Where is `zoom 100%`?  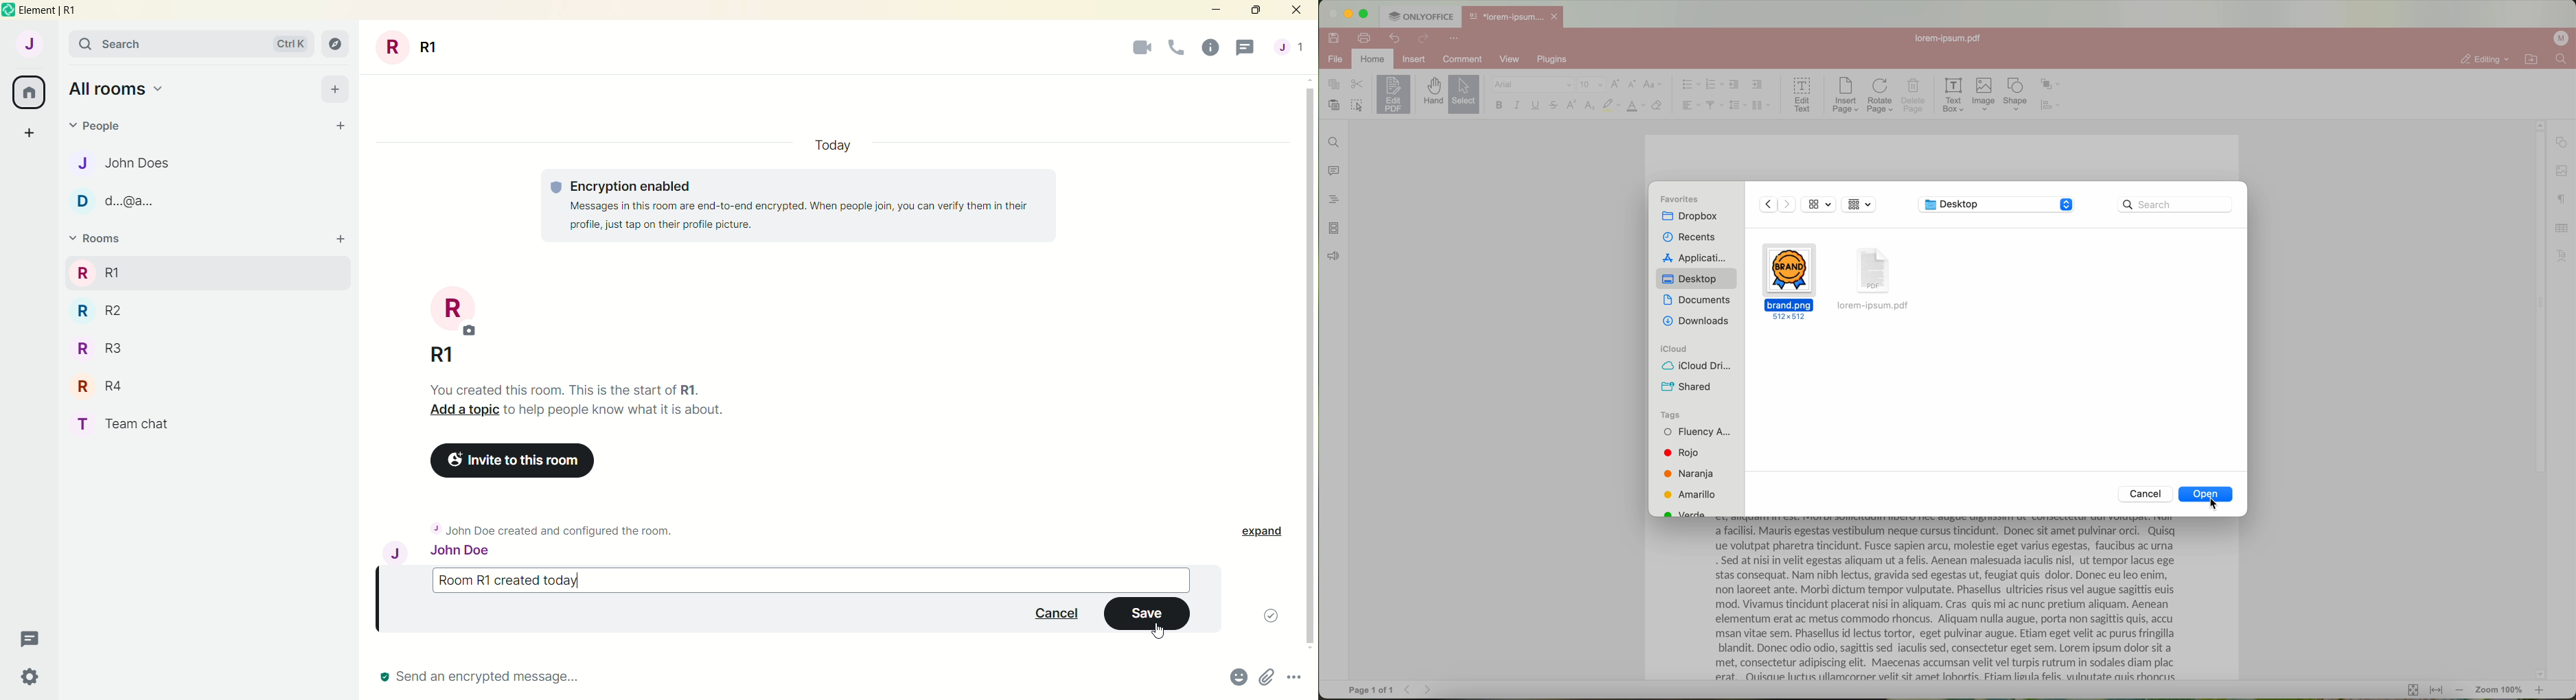 zoom 100% is located at coordinates (2500, 691).